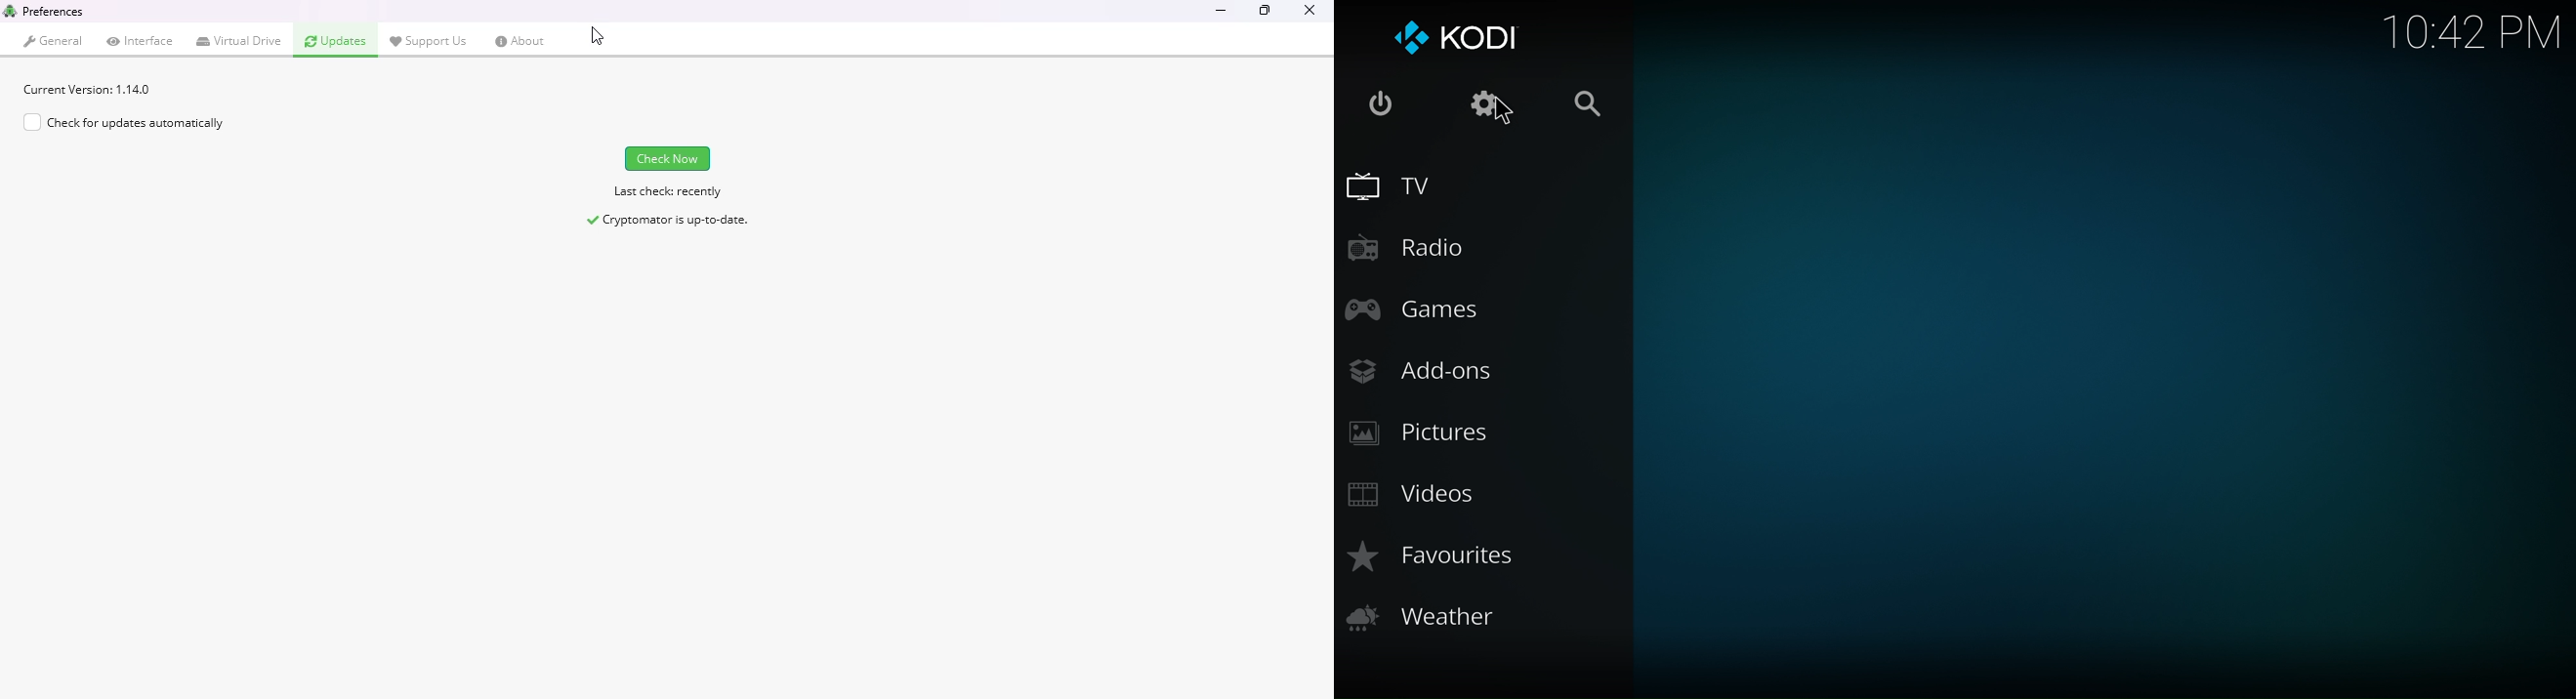  Describe the element at coordinates (1418, 438) in the screenshot. I see `pictures` at that location.